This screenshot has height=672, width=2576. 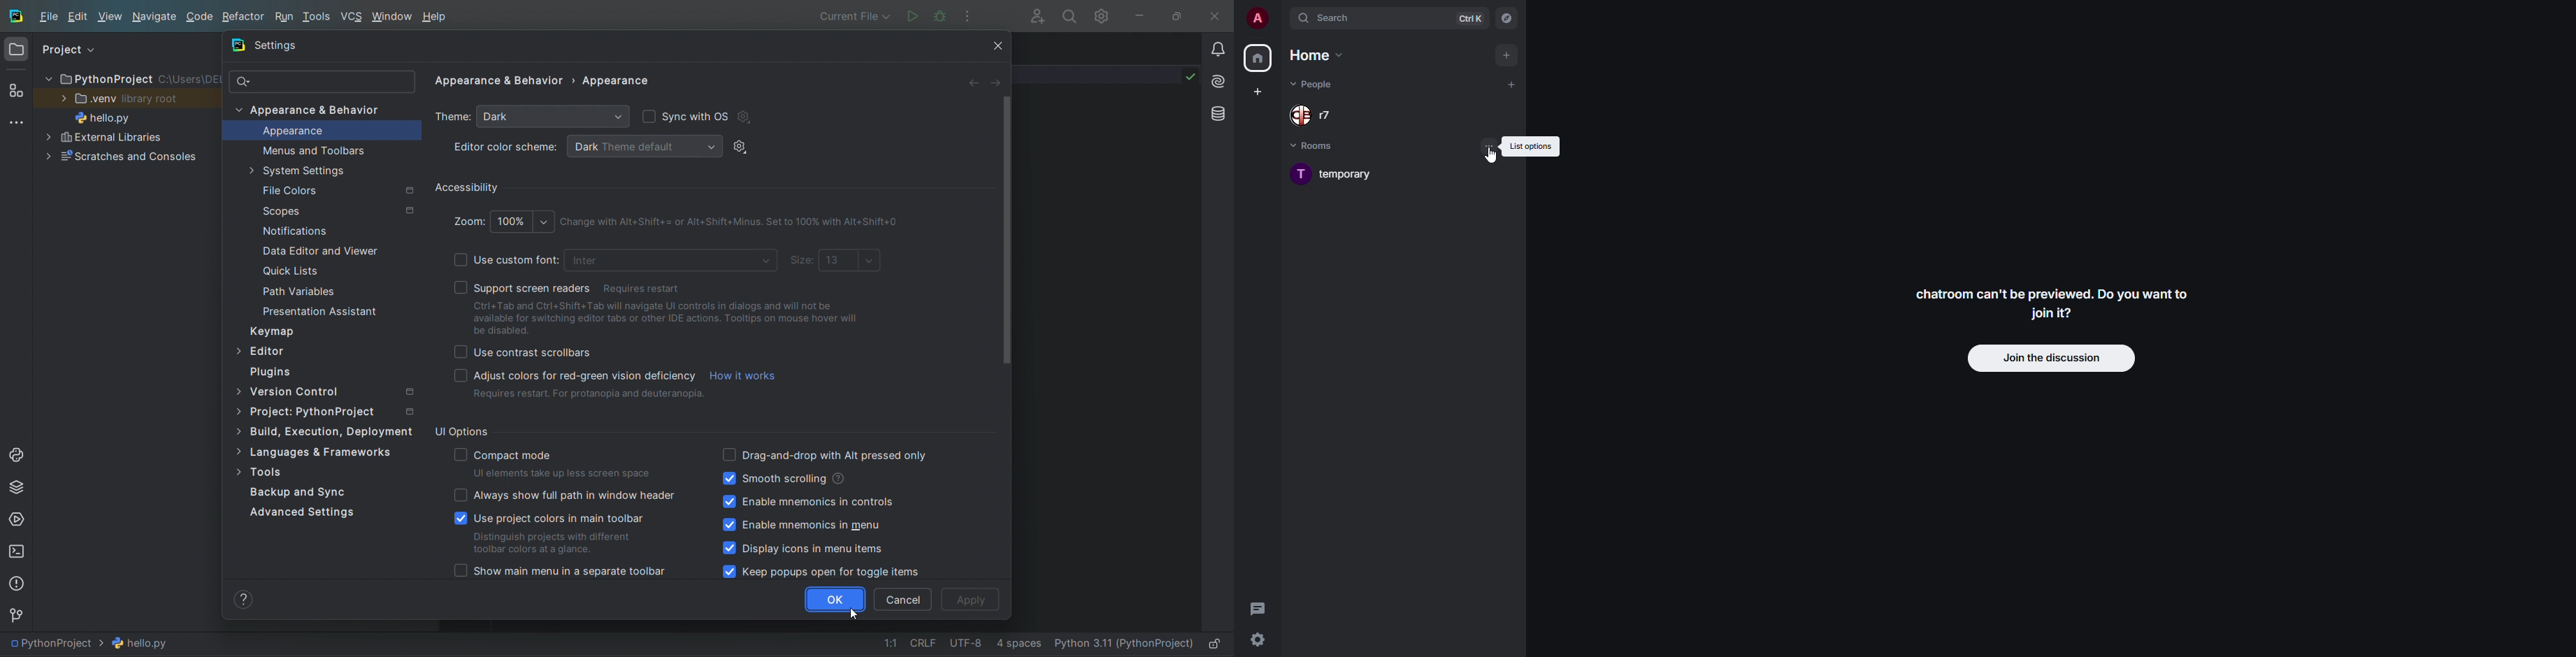 What do you see at coordinates (81, 49) in the screenshot?
I see `project view` at bounding box center [81, 49].